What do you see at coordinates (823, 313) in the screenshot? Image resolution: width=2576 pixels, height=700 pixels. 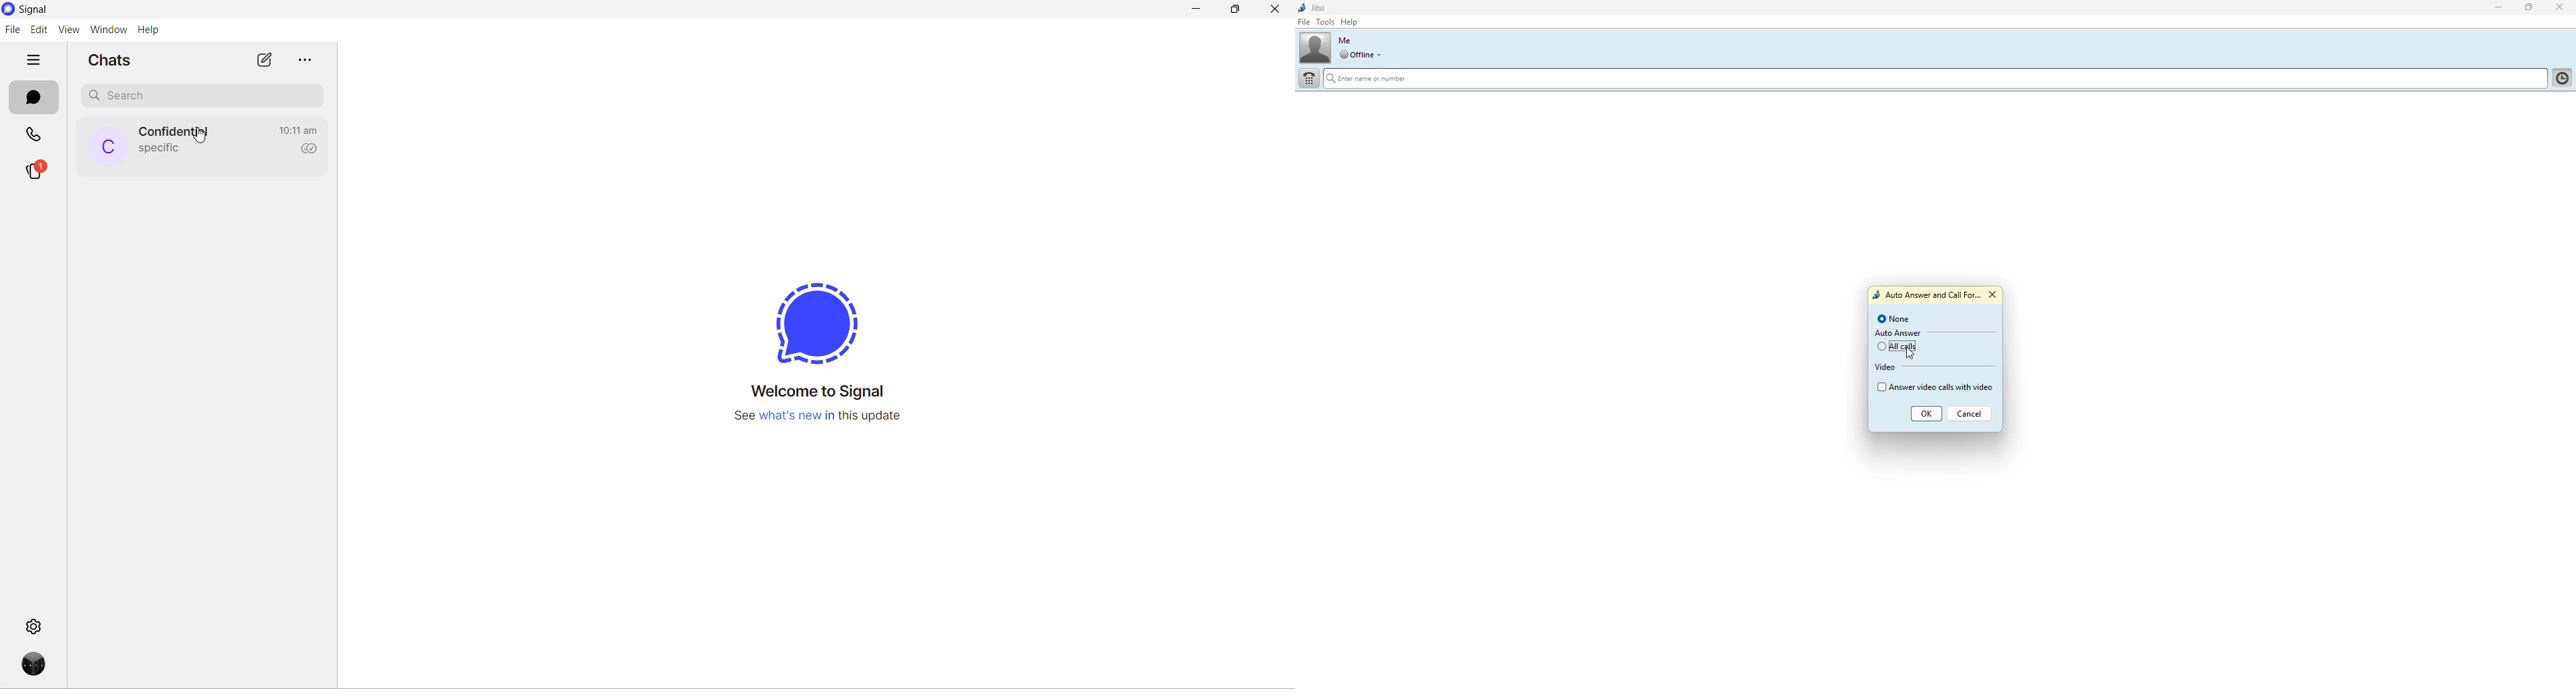 I see `signal logo` at bounding box center [823, 313].